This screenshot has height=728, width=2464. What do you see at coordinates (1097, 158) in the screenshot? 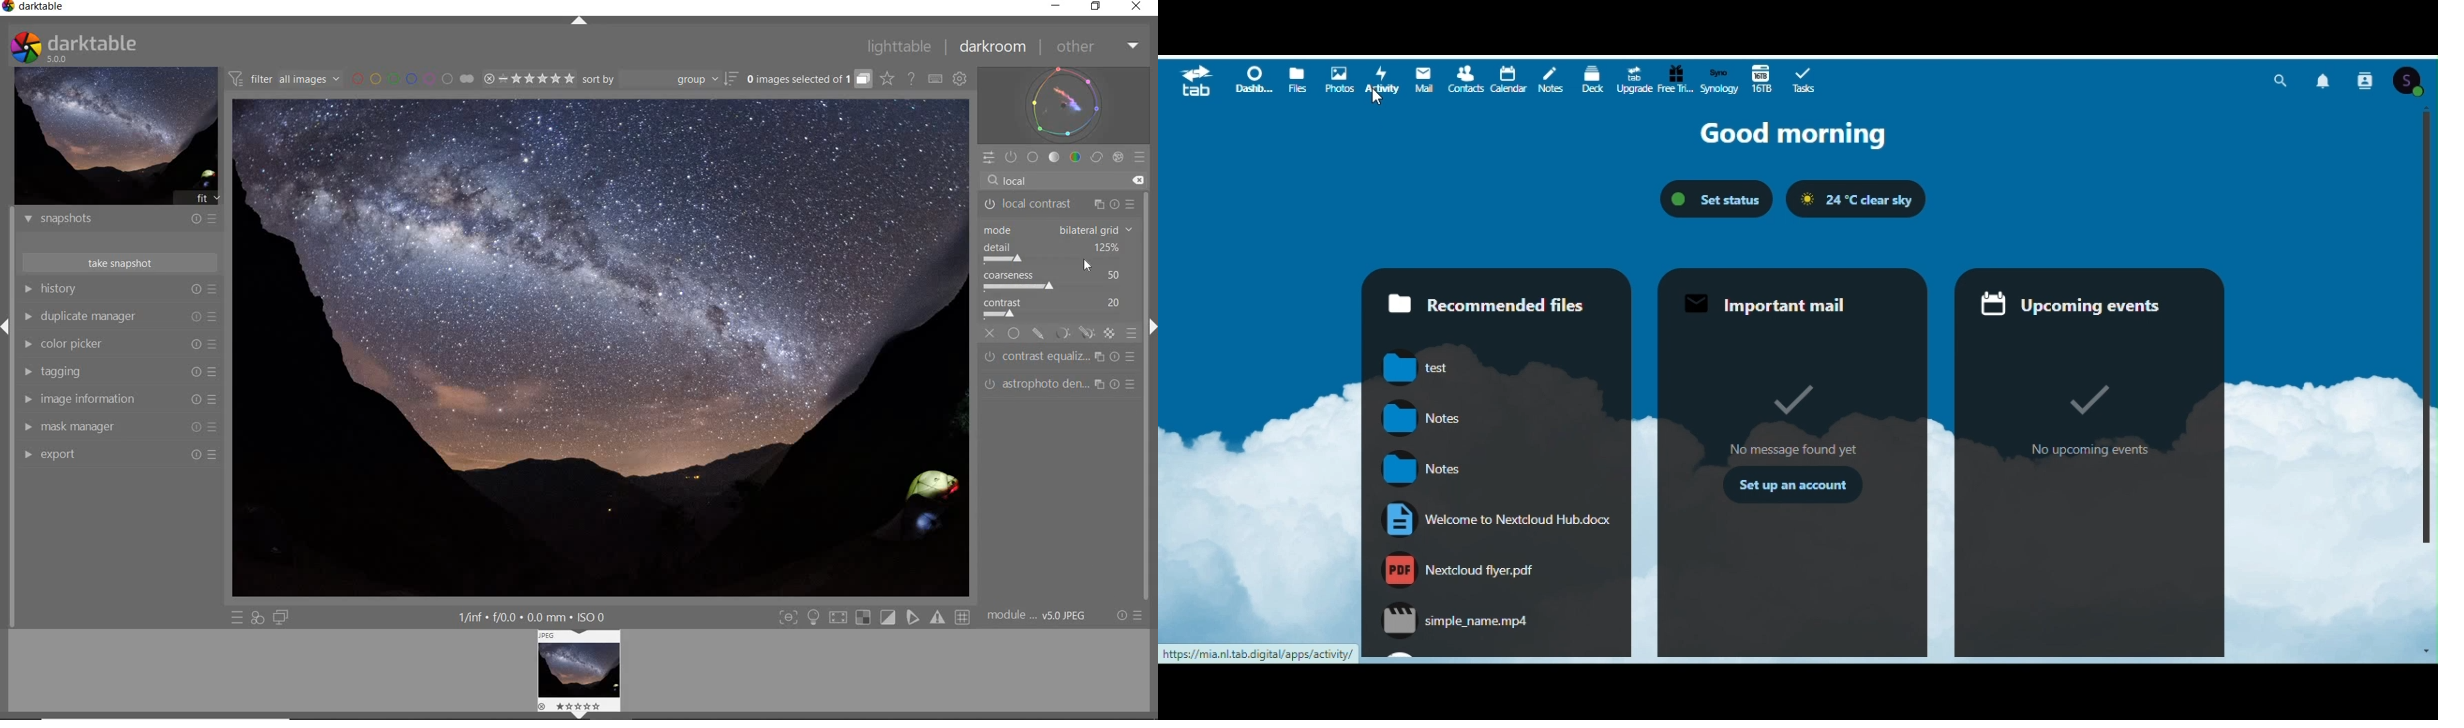
I see `CORRECT` at bounding box center [1097, 158].